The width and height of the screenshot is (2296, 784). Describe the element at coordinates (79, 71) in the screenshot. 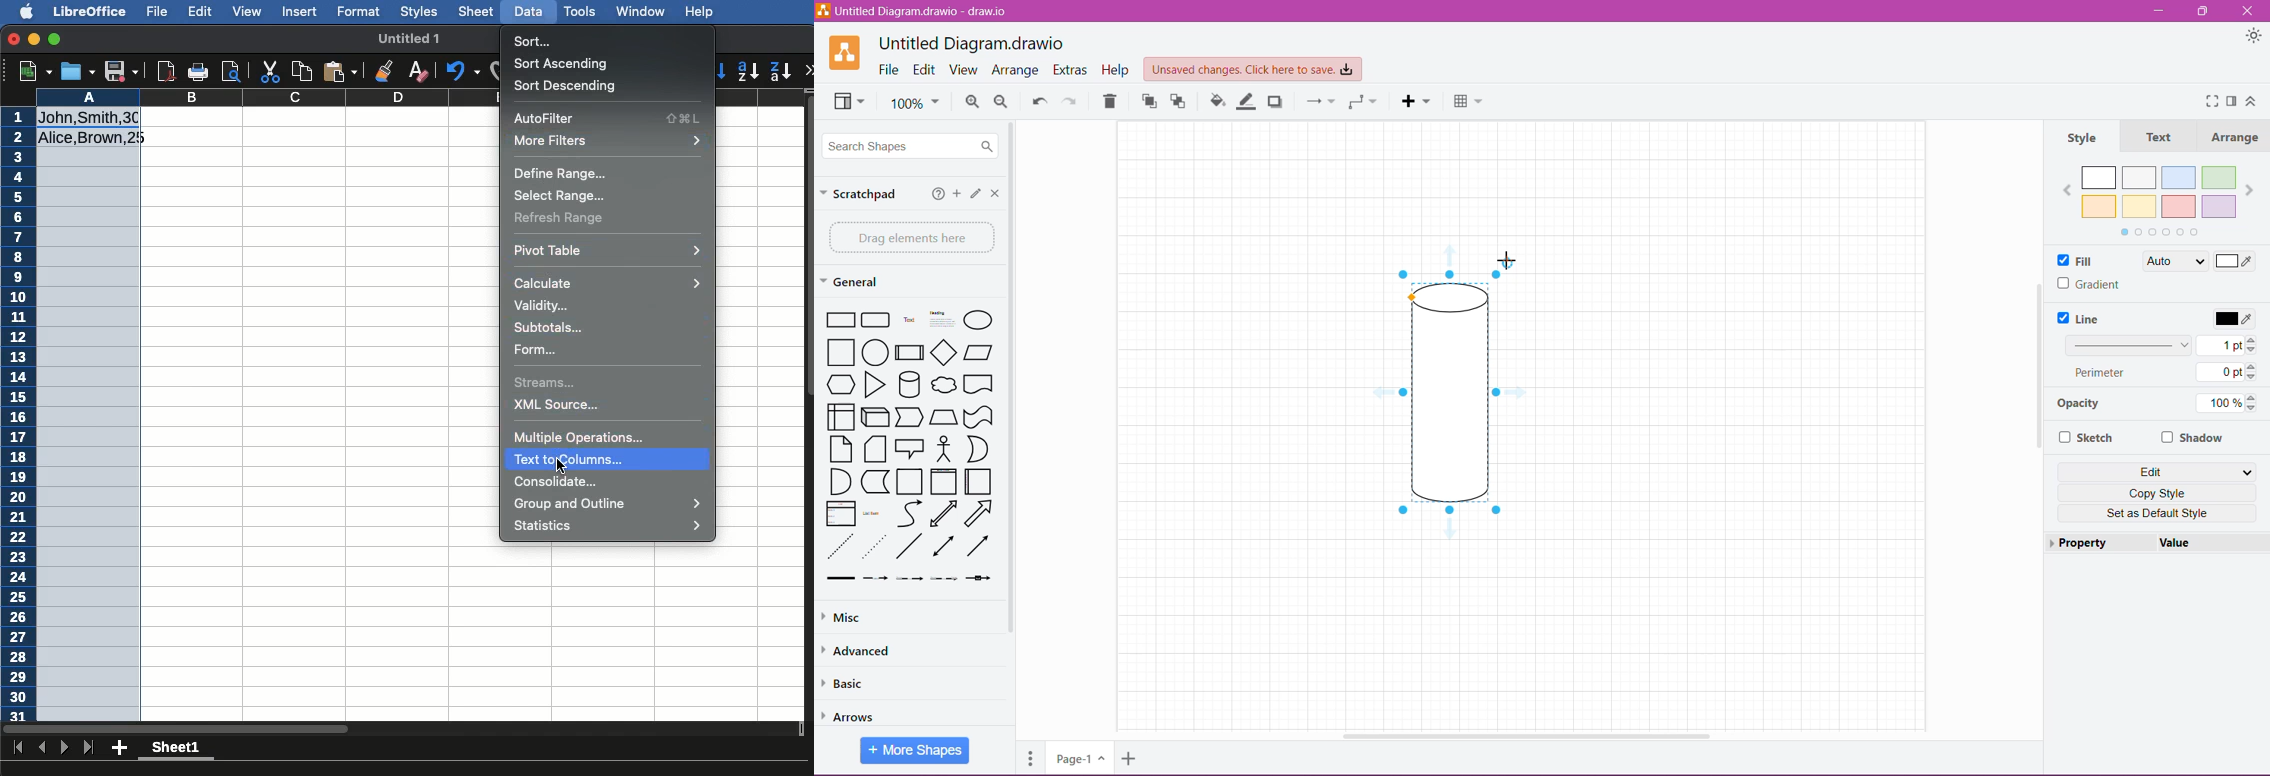

I see `Open` at that location.